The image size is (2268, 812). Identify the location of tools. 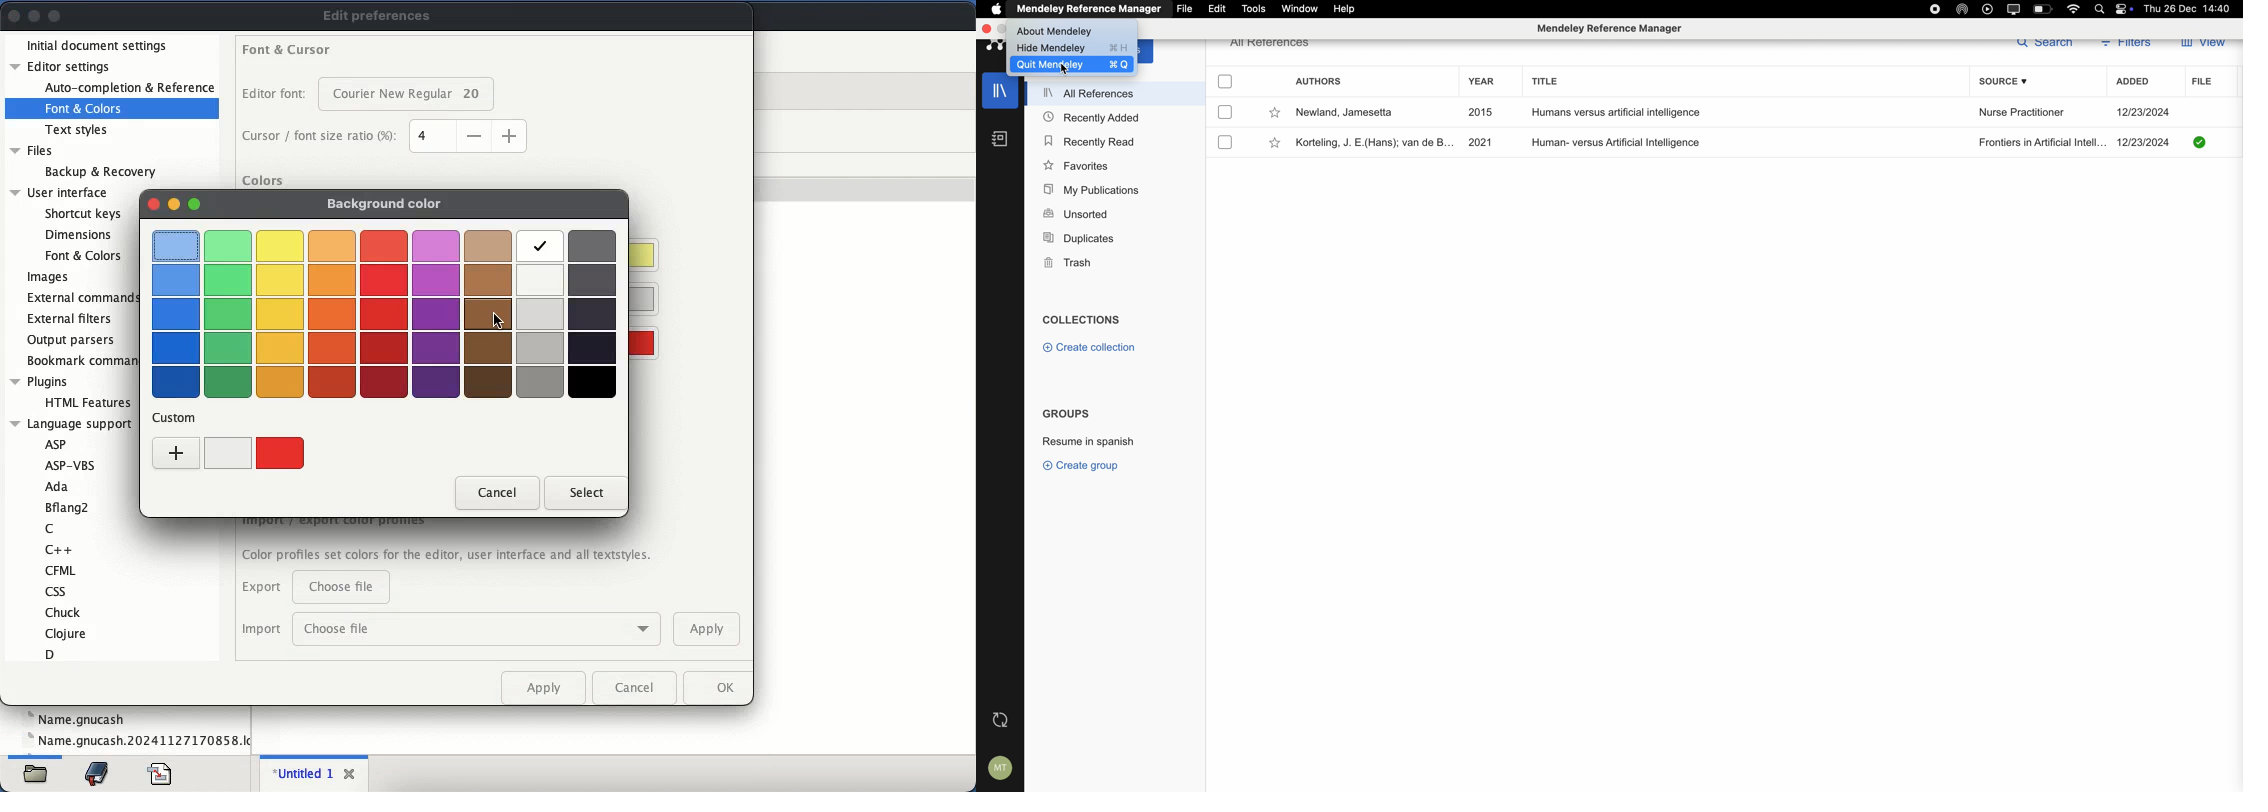
(1252, 8).